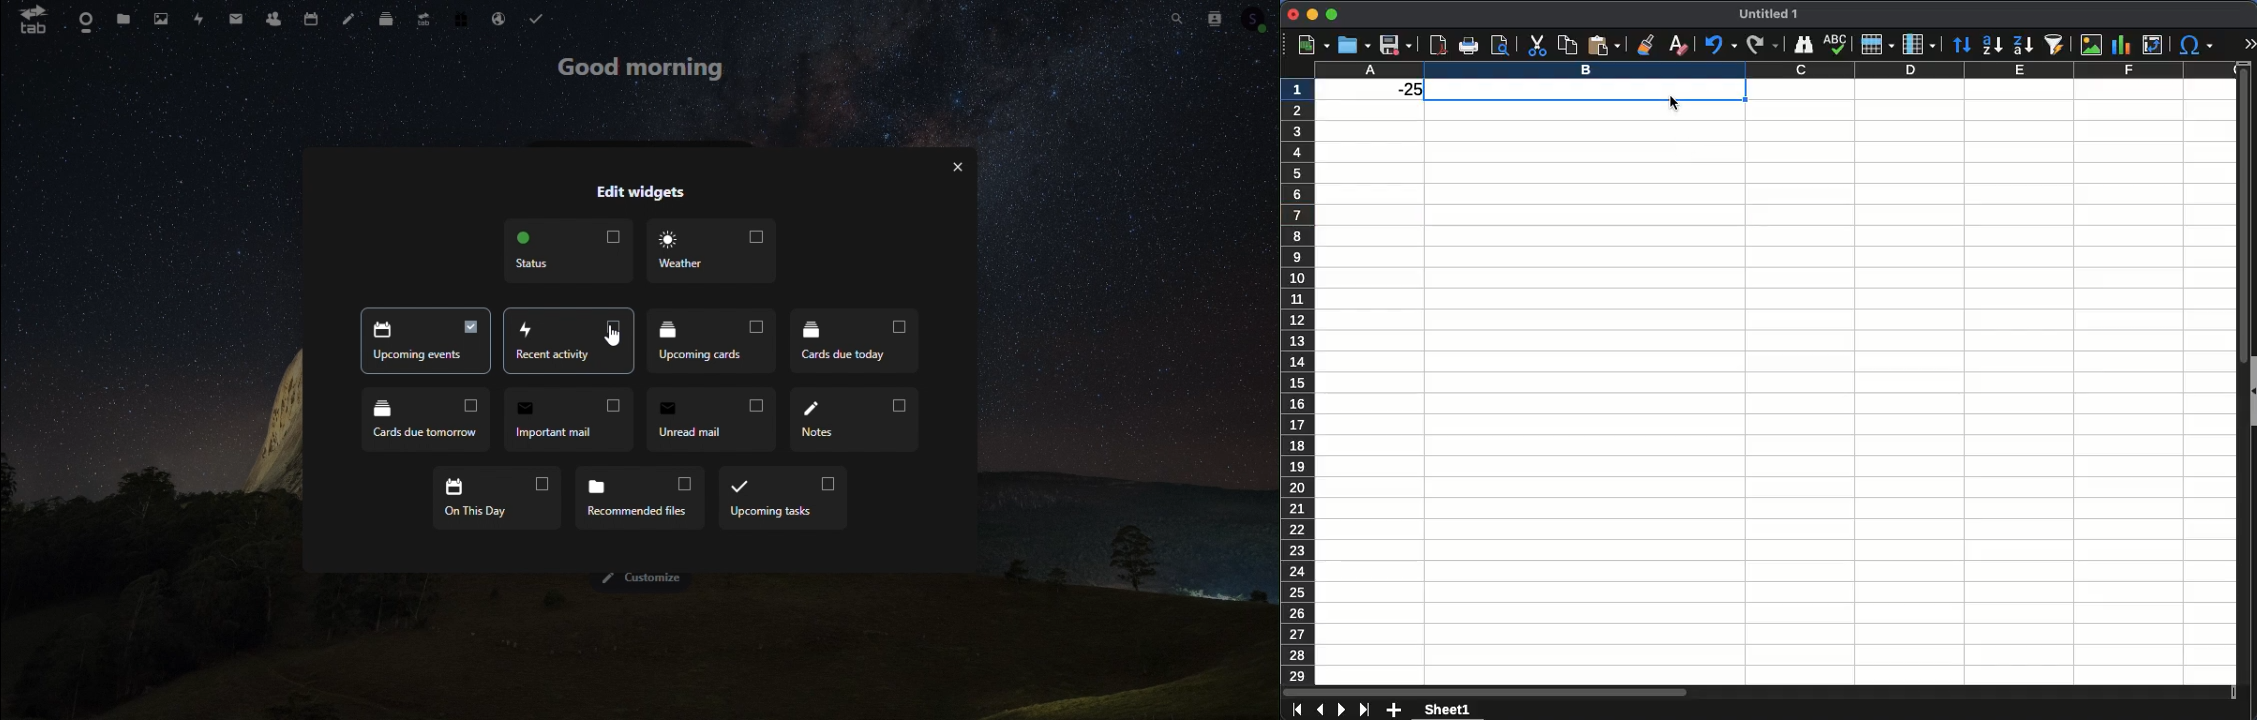 The height and width of the screenshot is (728, 2268). What do you see at coordinates (1761, 46) in the screenshot?
I see `redo` at bounding box center [1761, 46].